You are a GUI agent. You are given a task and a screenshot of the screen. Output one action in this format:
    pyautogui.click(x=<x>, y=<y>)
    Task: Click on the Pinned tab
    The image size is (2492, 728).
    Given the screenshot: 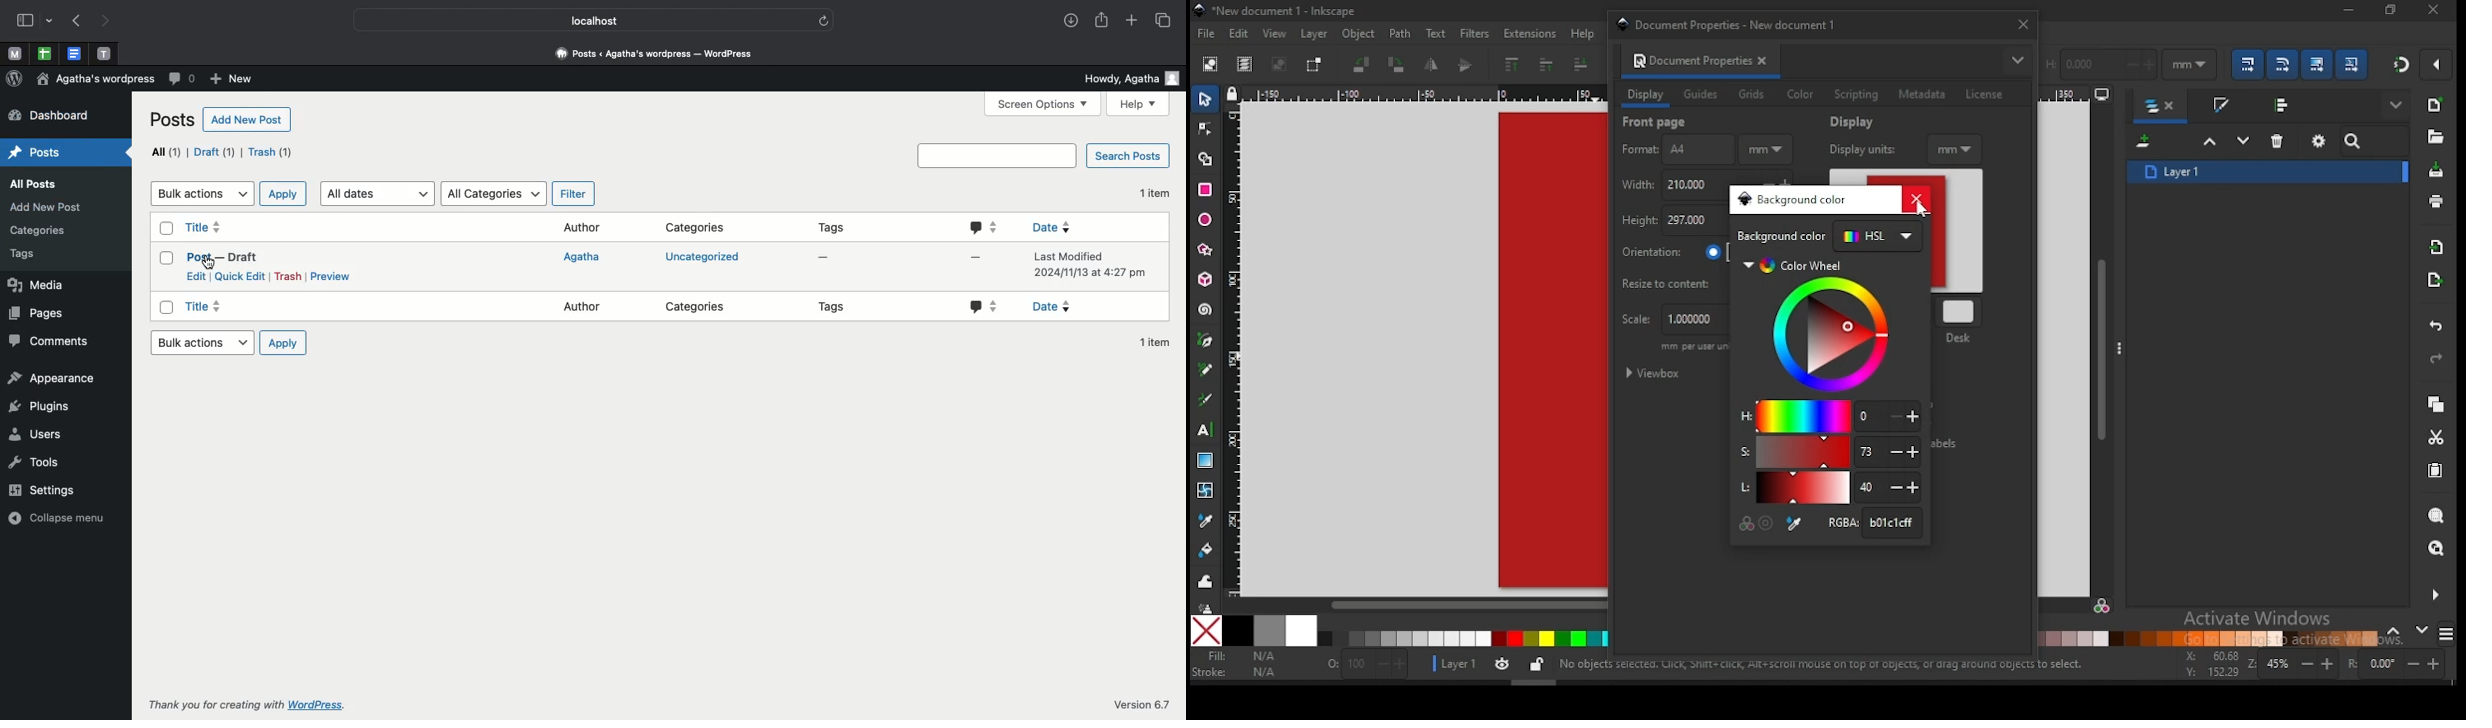 What is the action you would take?
    pyautogui.click(x=15, y=55)
    